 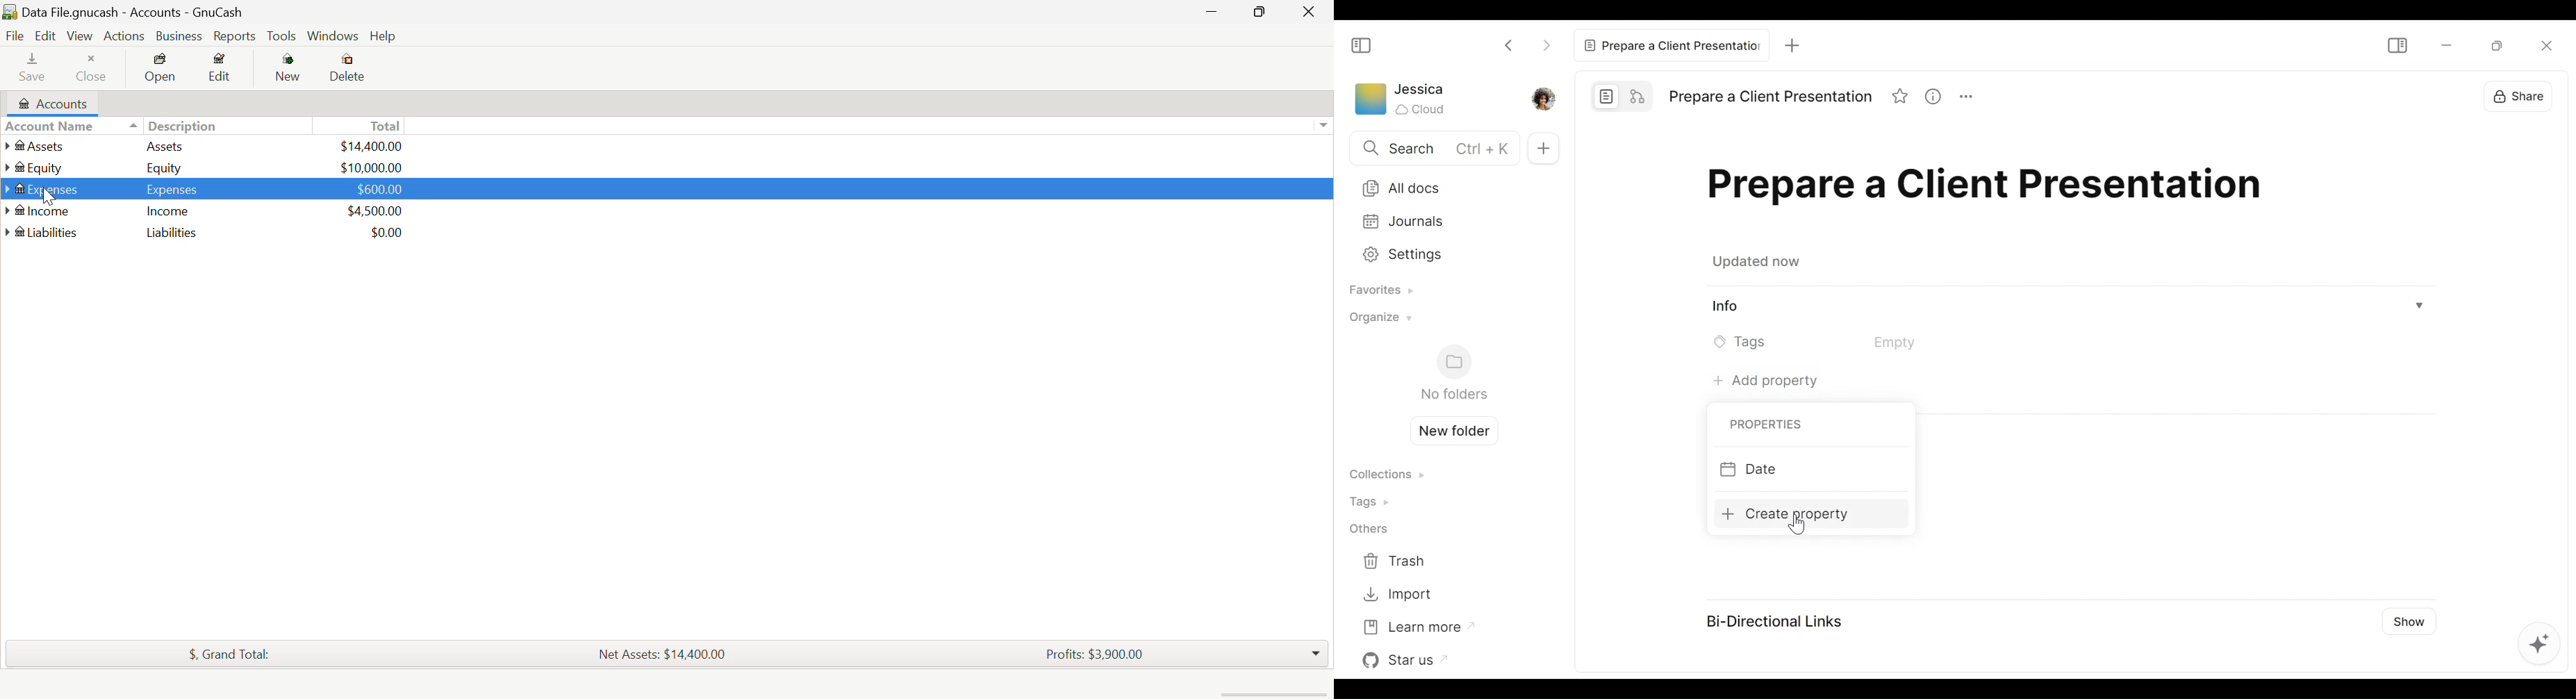 What do you see at coordinates (1218, 12) in the screenshot?
I see `Restore Down` at bounding box center [1218, 12].